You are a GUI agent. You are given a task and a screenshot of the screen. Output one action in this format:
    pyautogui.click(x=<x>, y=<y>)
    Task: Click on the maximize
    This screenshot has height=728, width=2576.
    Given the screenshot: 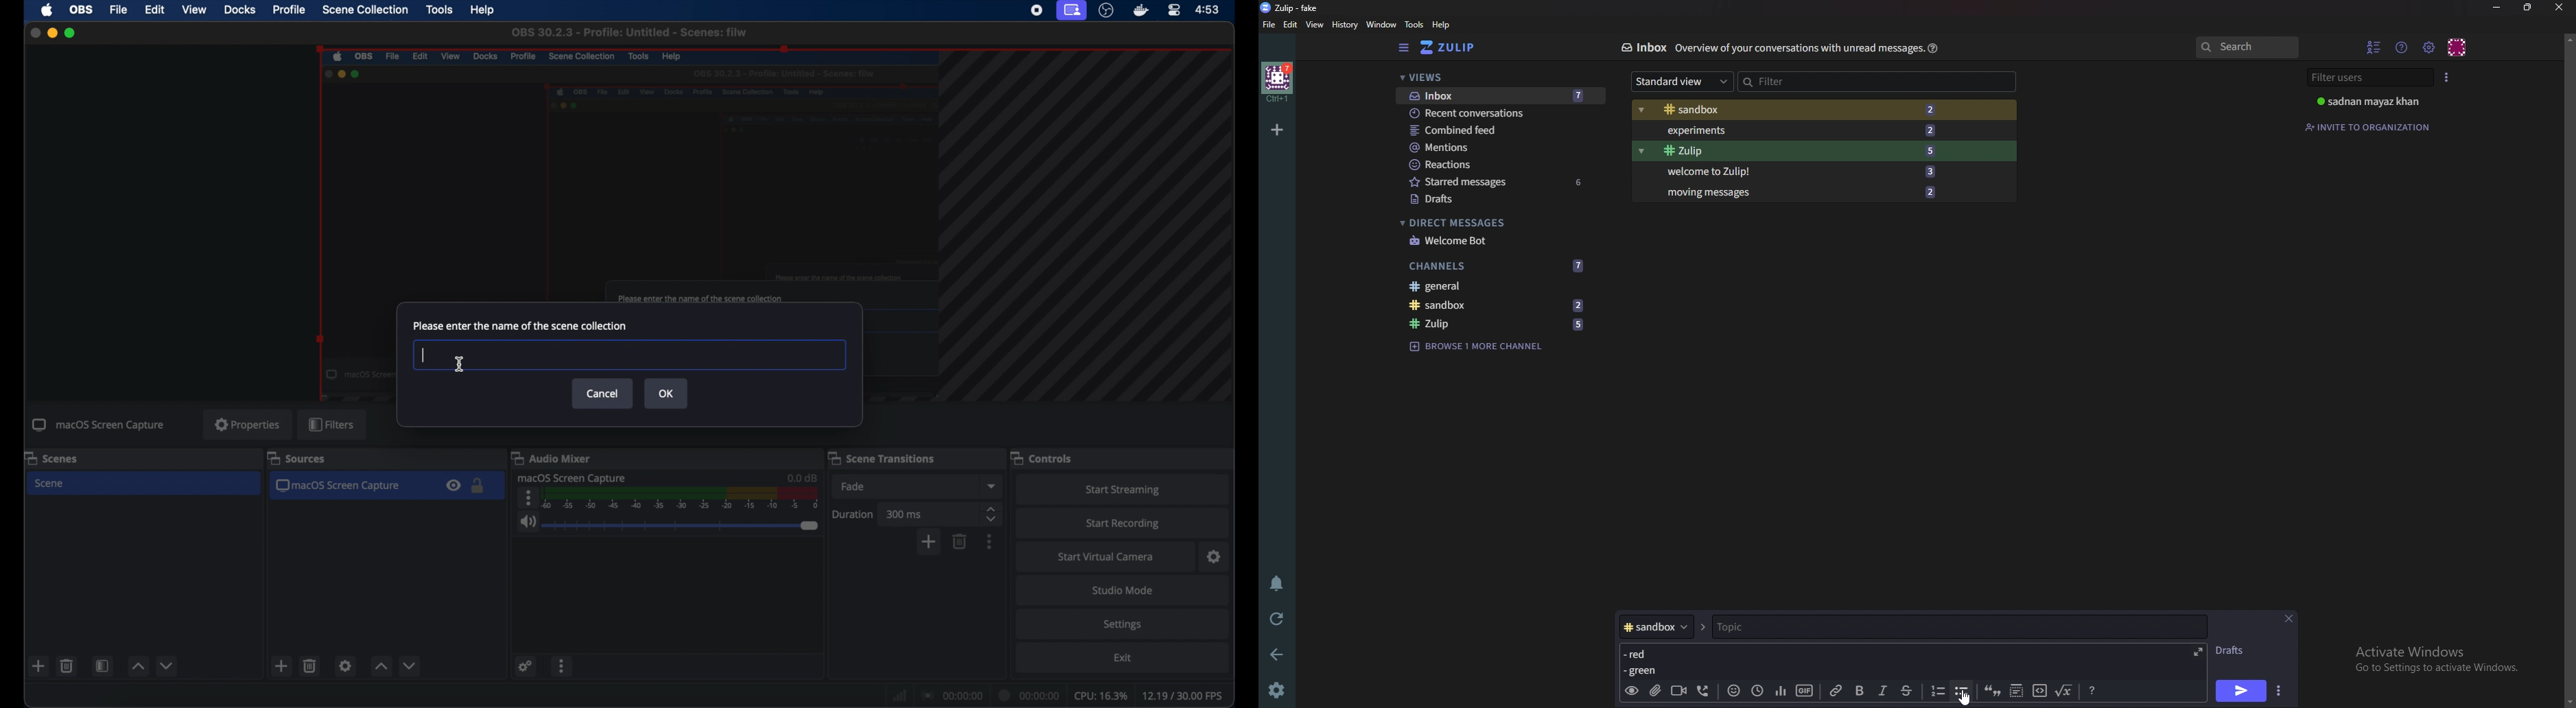 What is the action you would take?
    pyautogui.click(x=74, y=34)
    